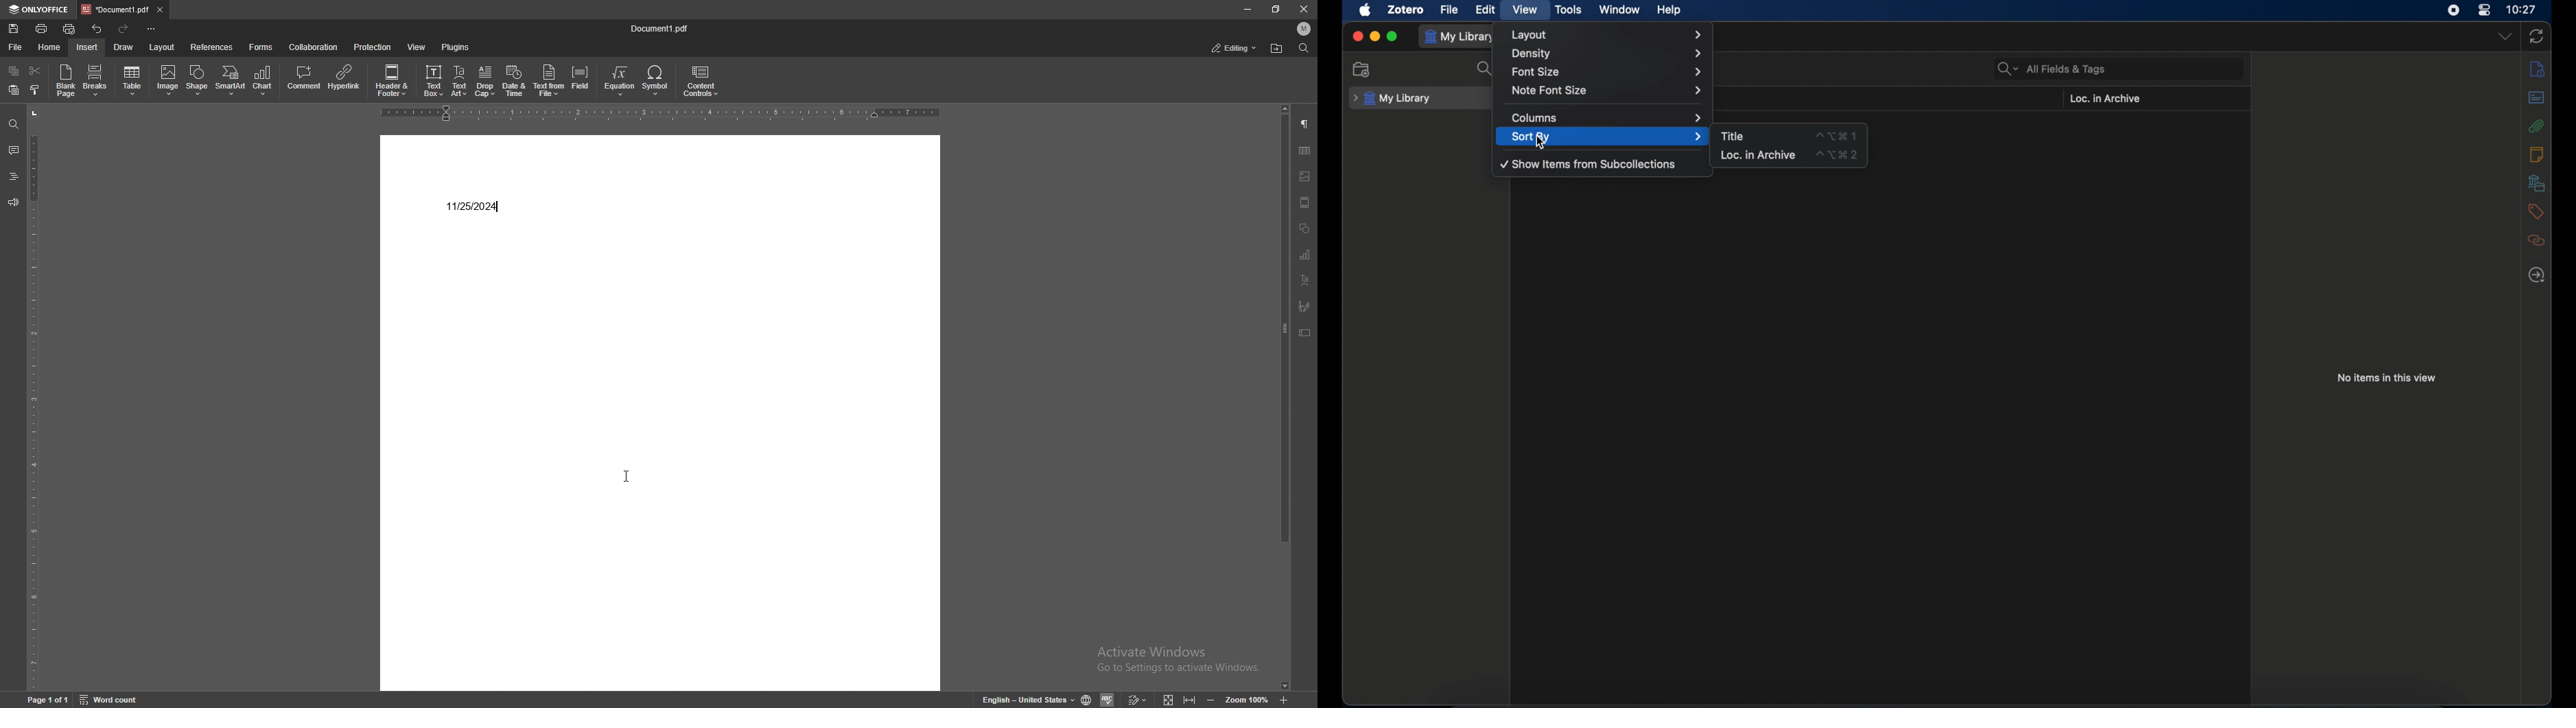 Image resolution: width=2576 pixels, height=728 pixels. Describe the element at coordinates (2537, 276) in the screenshot. I see `locate` at that location.